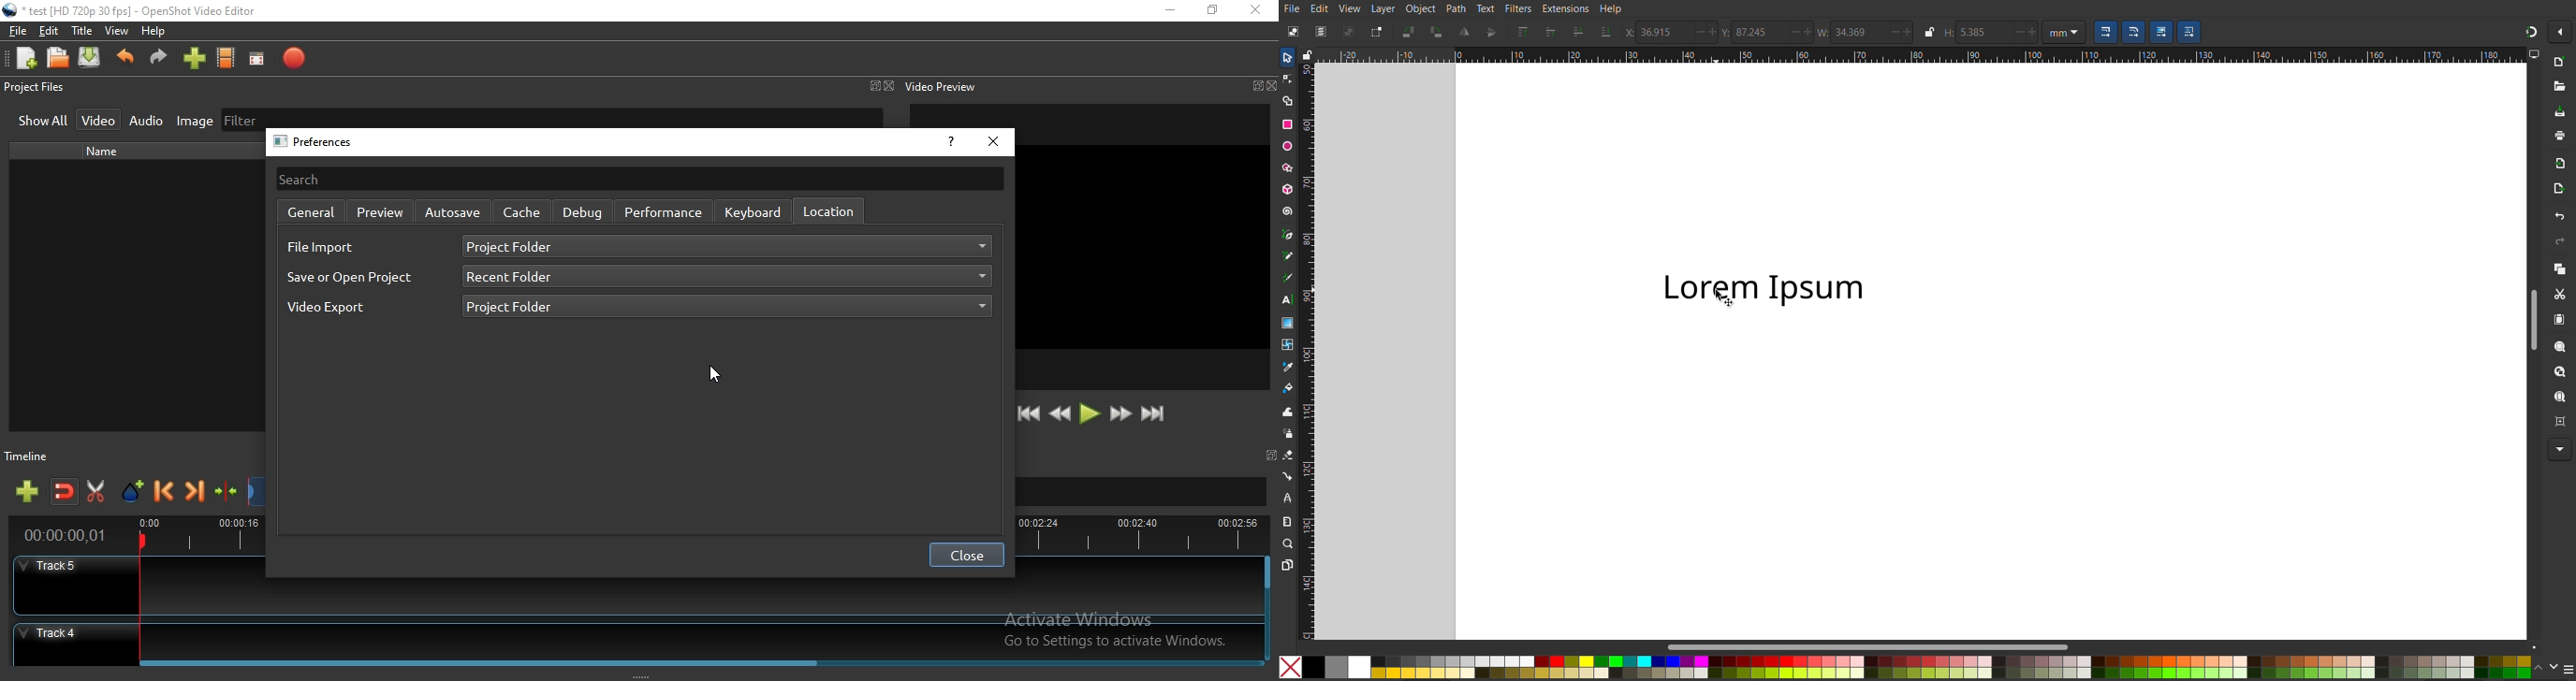 The width and height of the screenshot is (2576, 700). Describe the element at coordinates (1287, 124) in the screenshot. I see `Rectangle` at that location.